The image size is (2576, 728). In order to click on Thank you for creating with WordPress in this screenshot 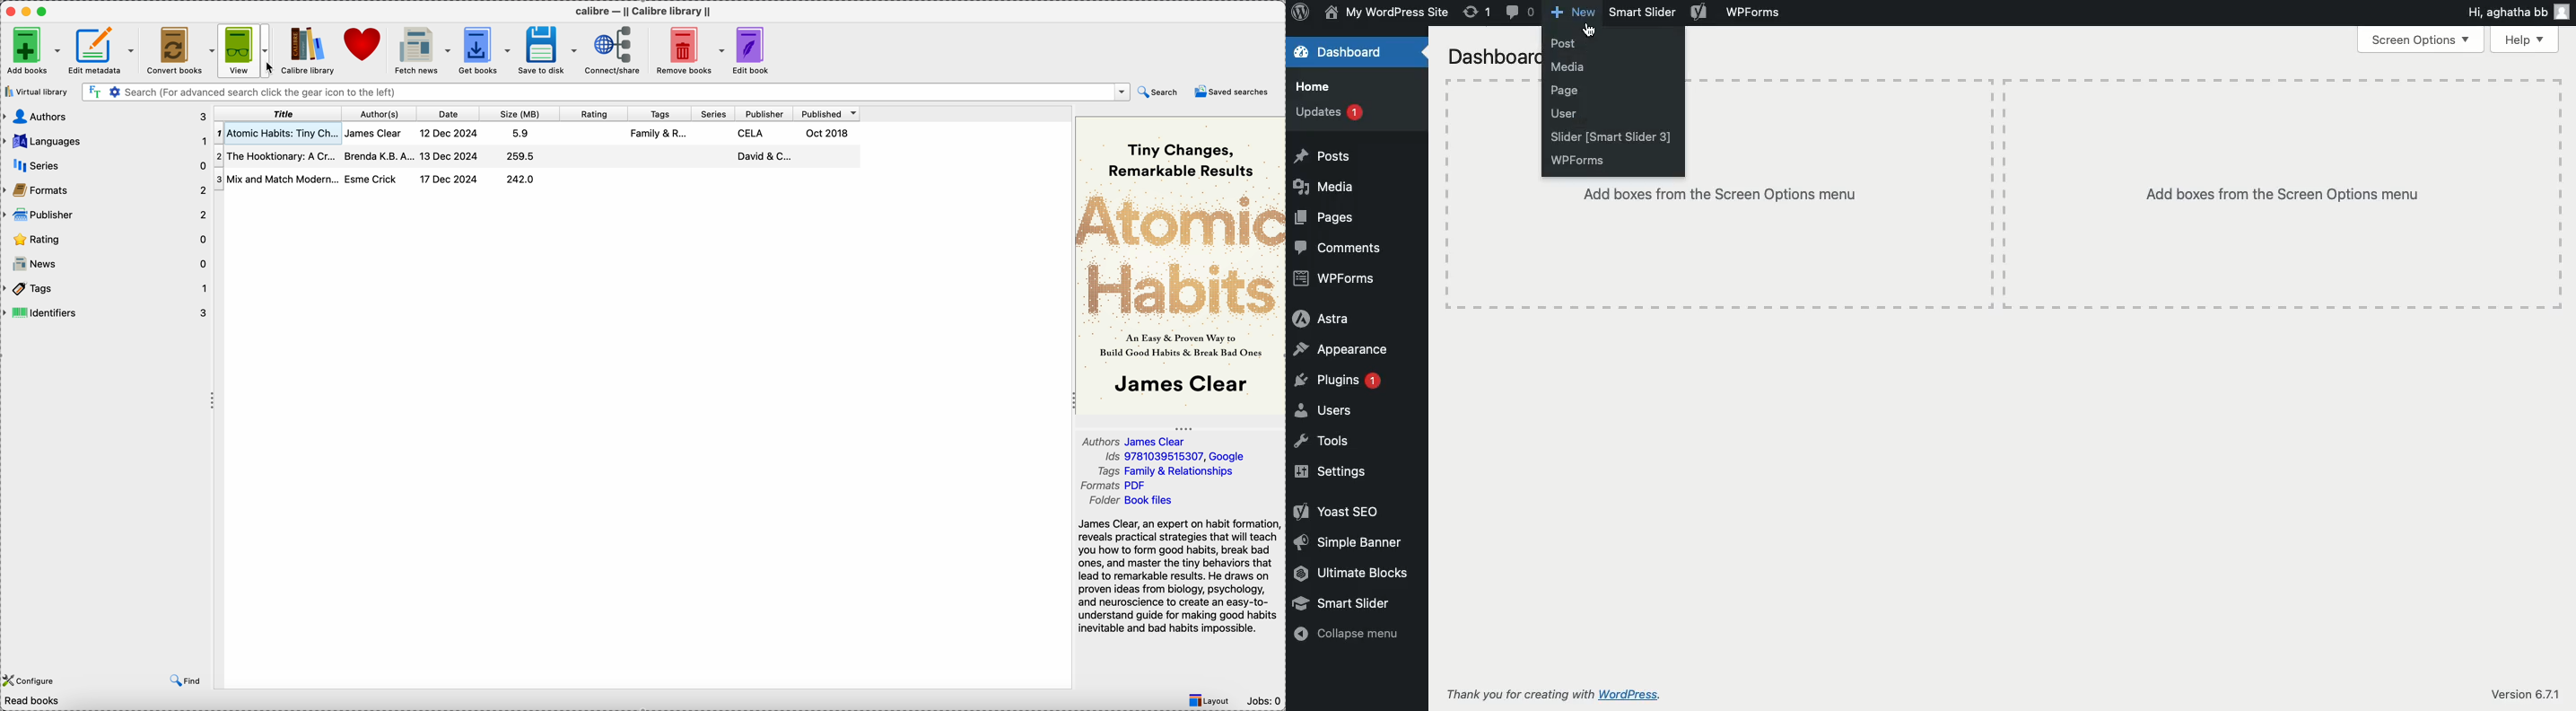, I will do `click(1557, 694)`.